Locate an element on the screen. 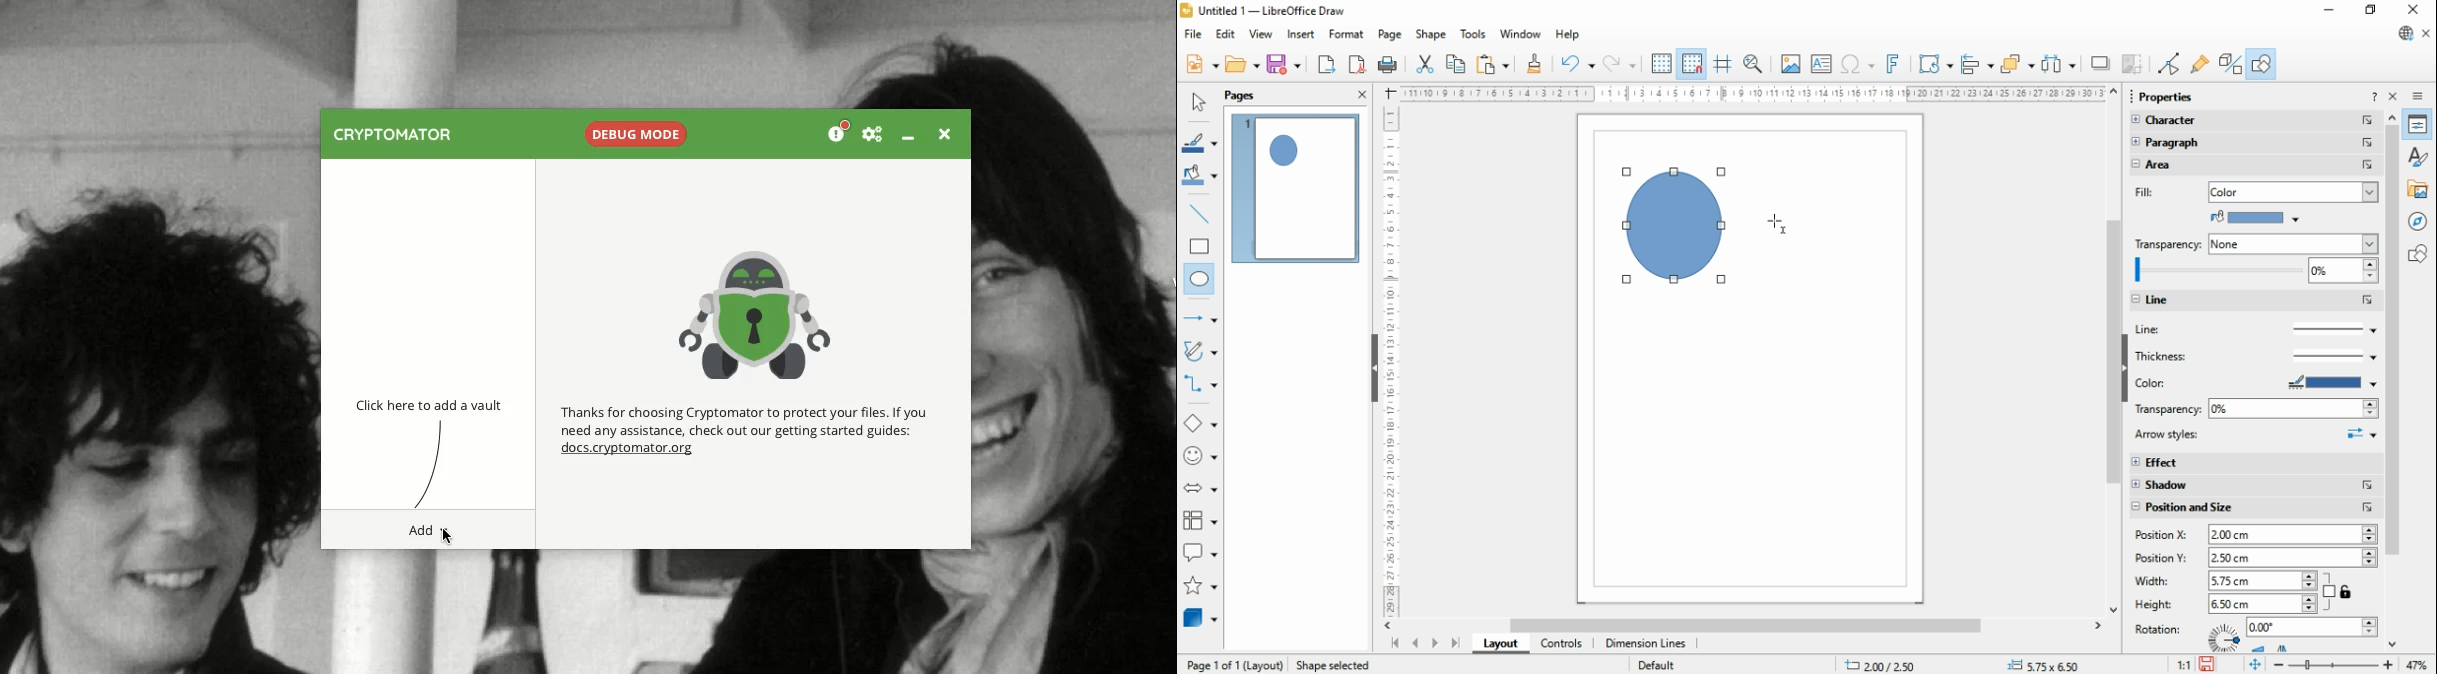 This screenshot has width=2464, height=700. position and size is located at coordinates (2254, 507).